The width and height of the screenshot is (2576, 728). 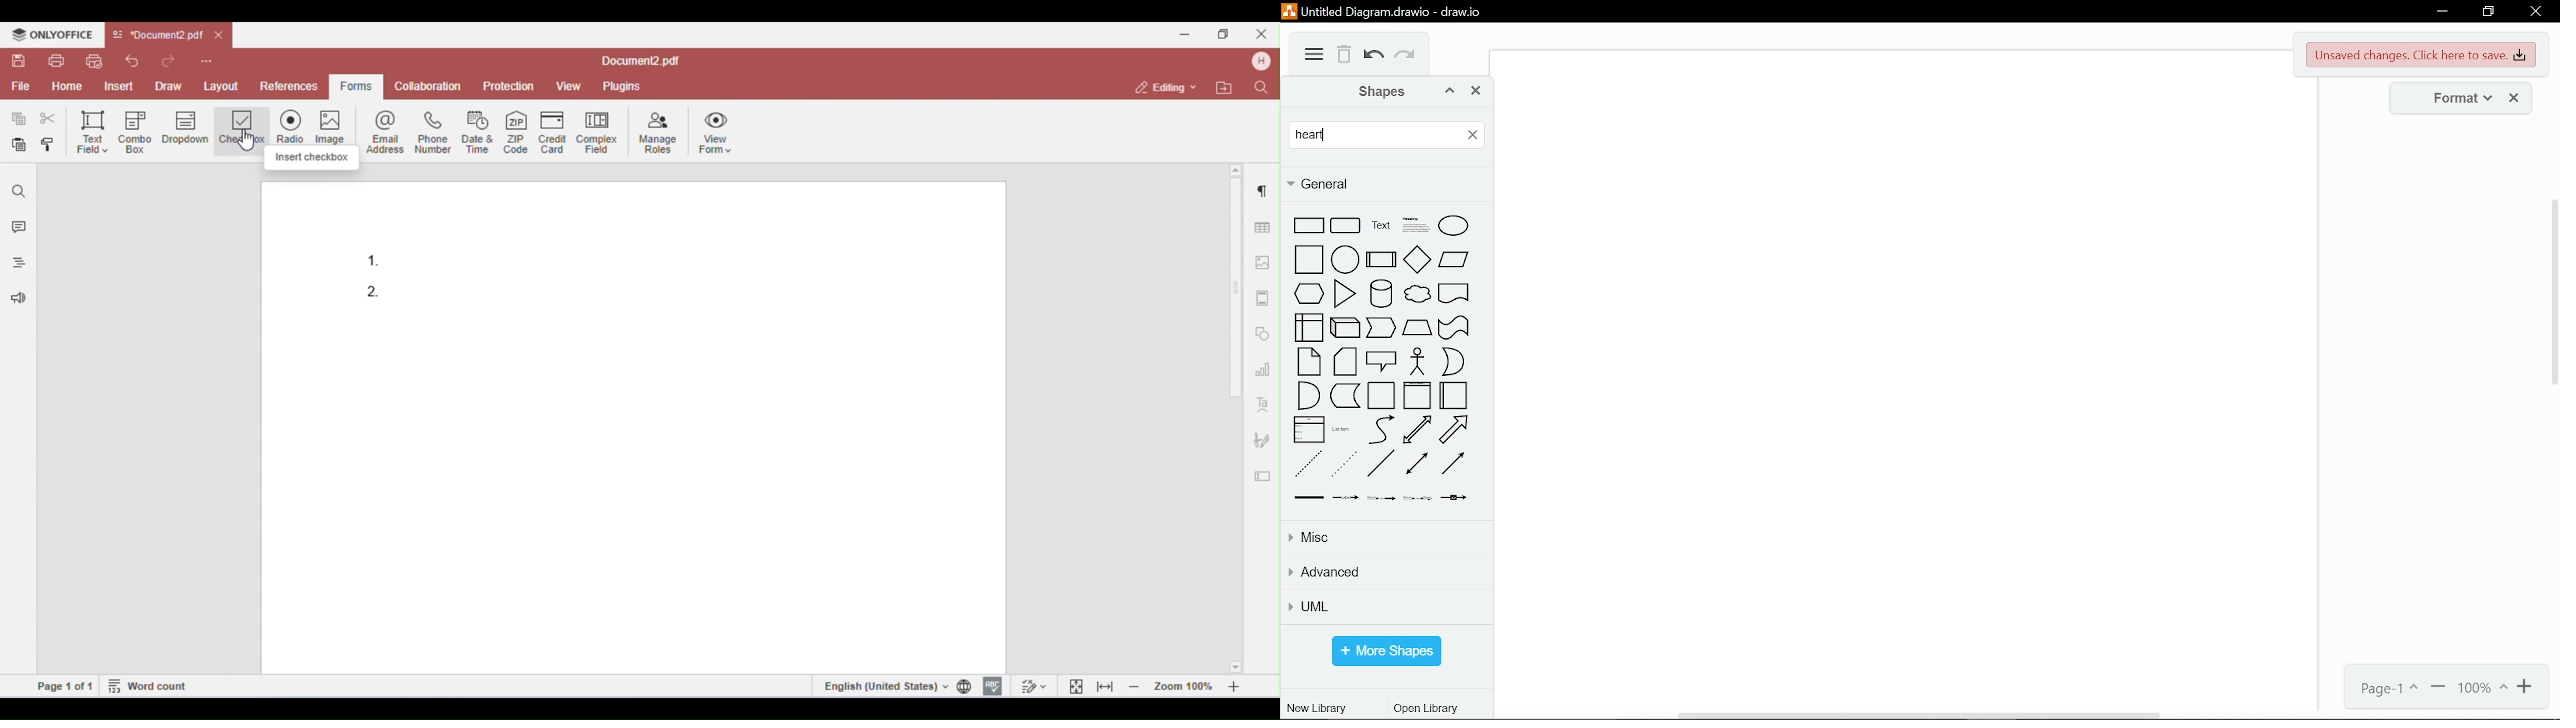 I want to click on cloud, so click(x=1417, y=296).